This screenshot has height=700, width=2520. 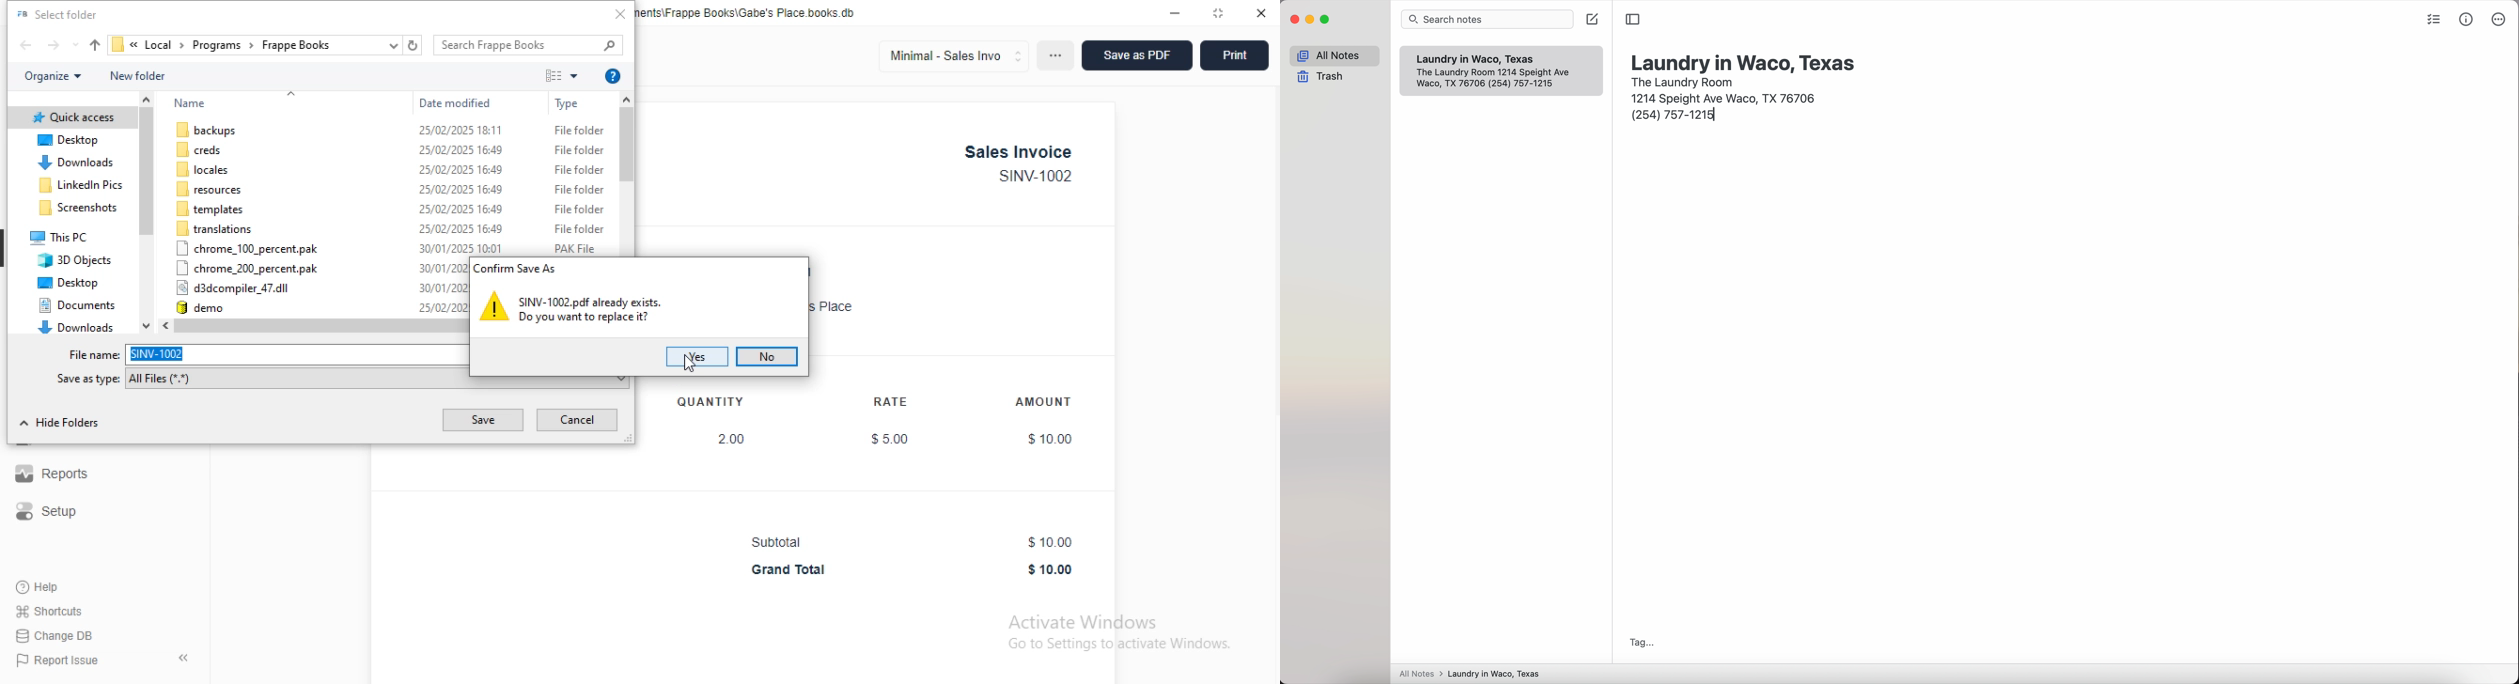 I want to click on close, so click(x=620, y=14).